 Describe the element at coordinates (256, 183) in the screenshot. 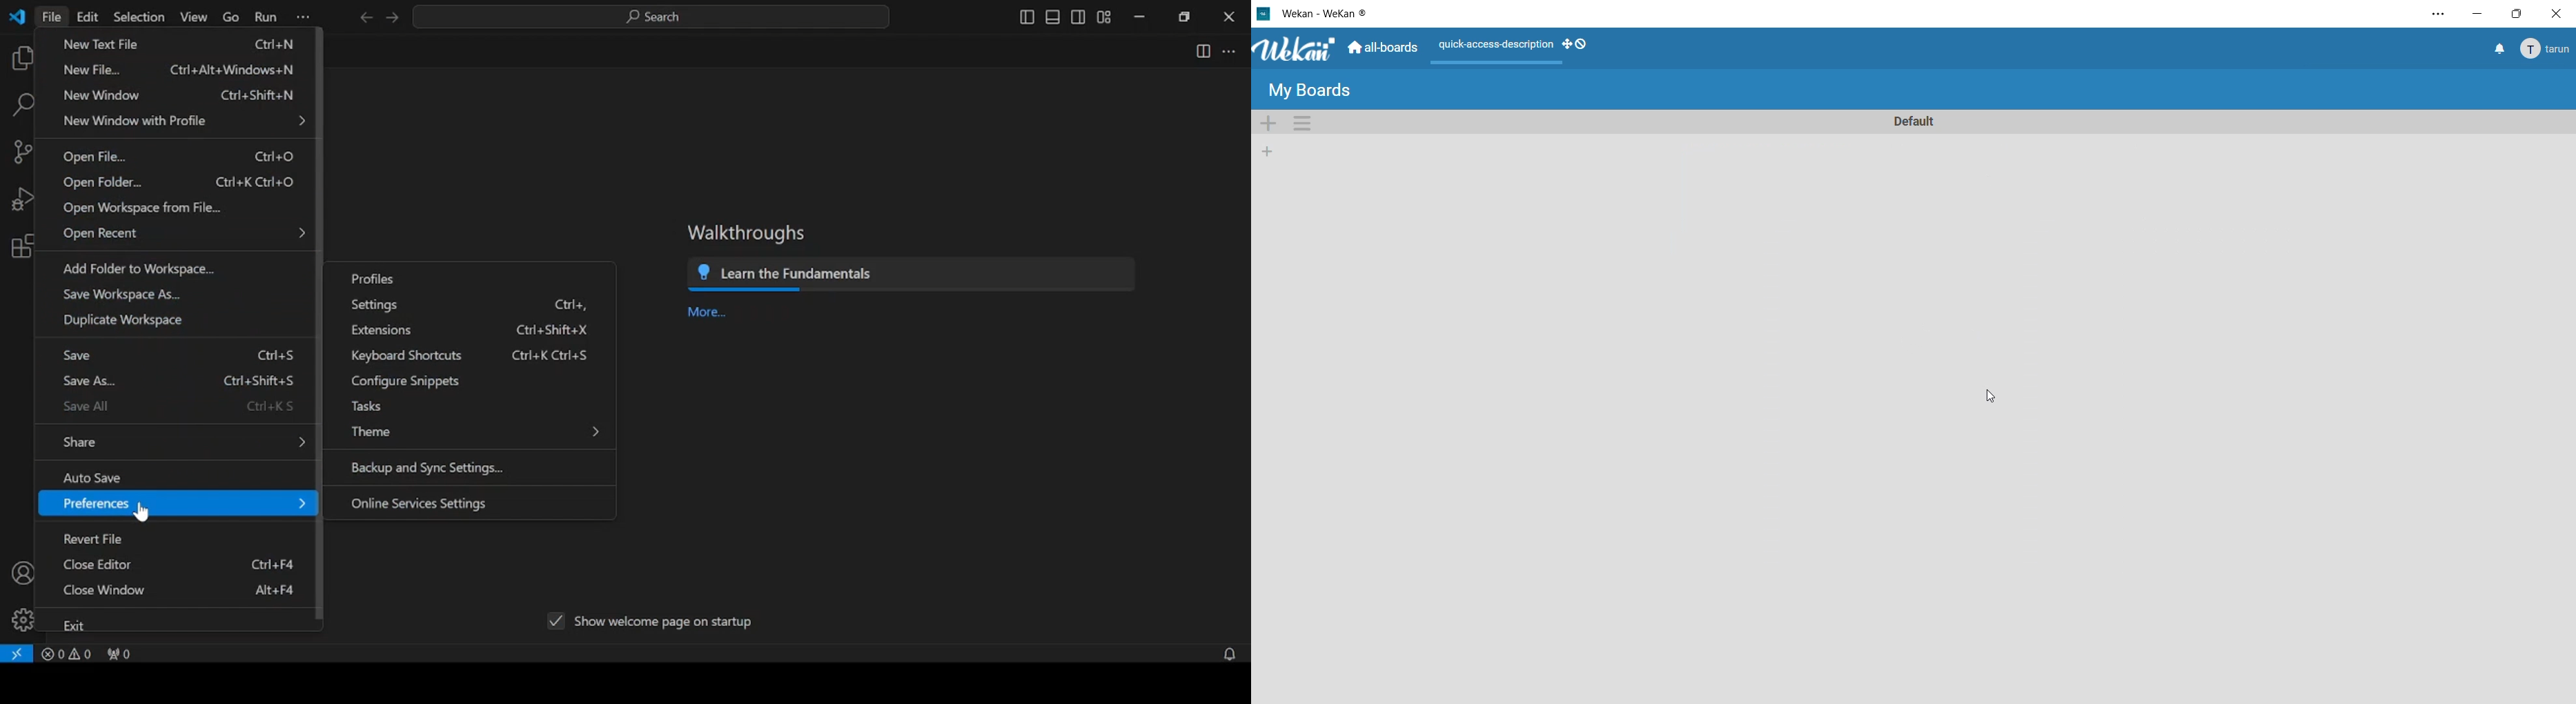

I see `Ctrl+k ctrl+o` at that location.